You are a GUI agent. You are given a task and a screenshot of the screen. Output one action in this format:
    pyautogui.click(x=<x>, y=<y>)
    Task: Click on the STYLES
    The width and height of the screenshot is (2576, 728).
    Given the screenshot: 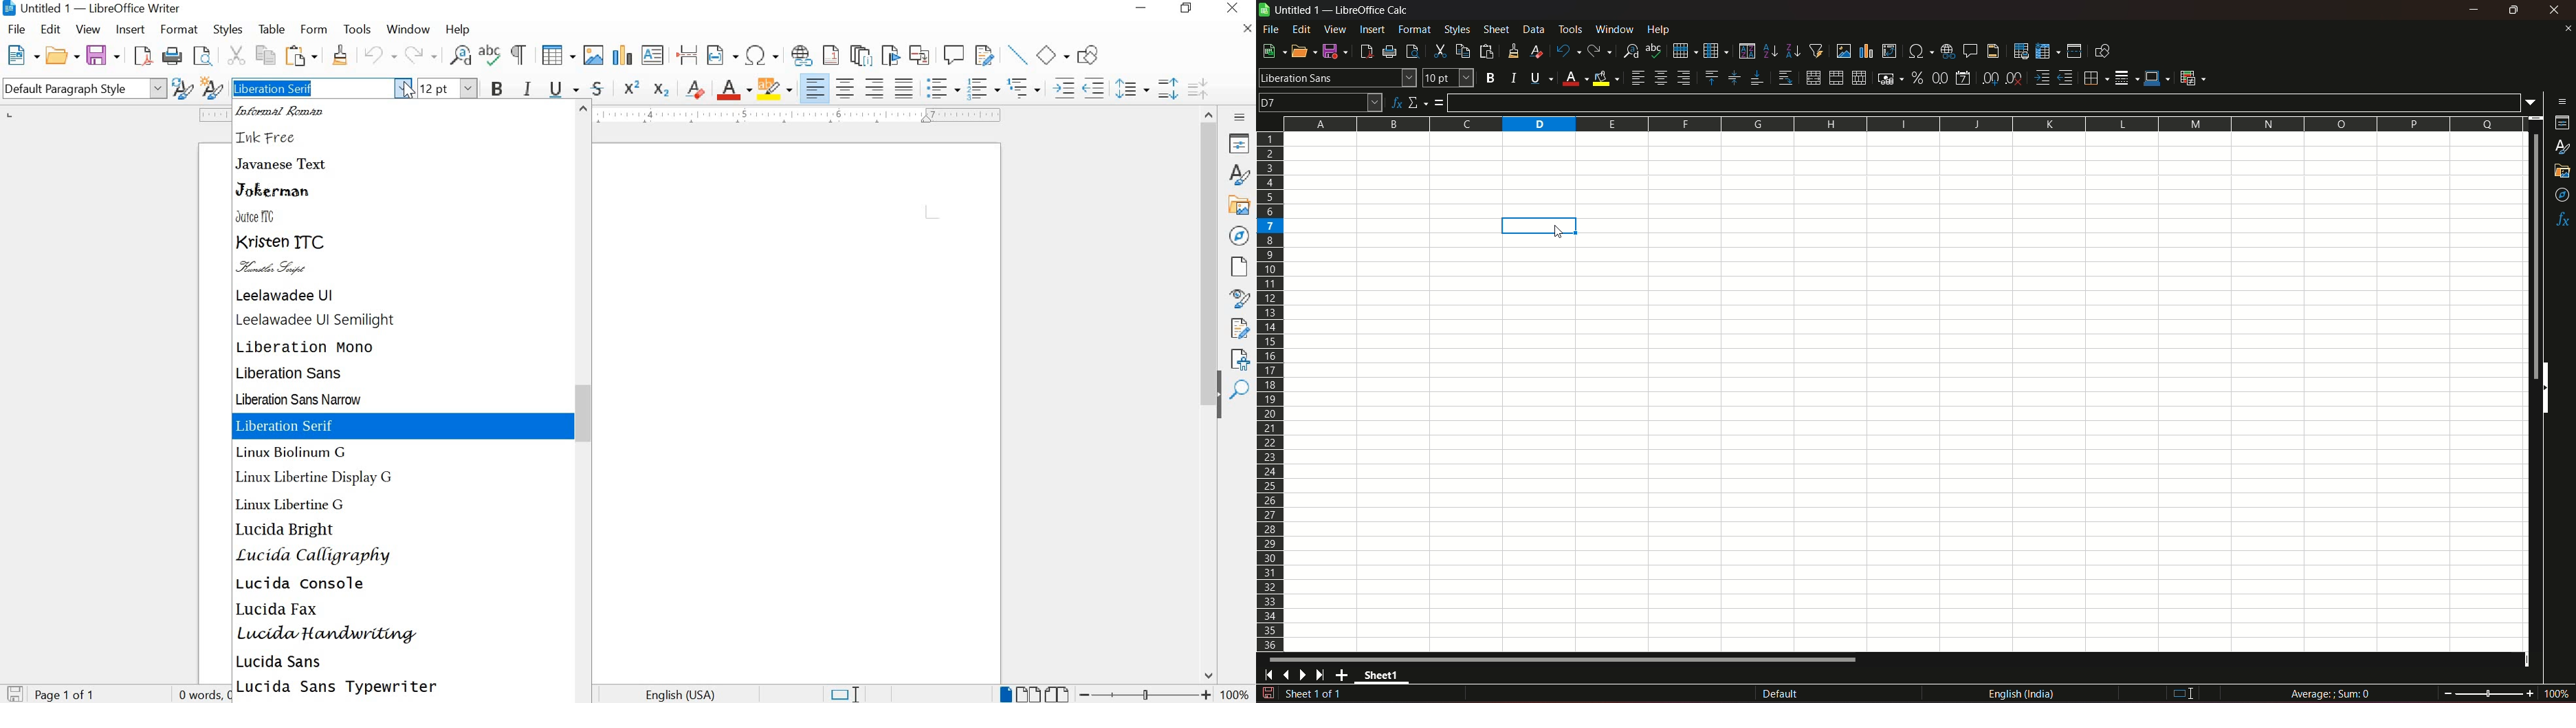 What is the action you would take?
    pyautogui.click(x=1240, y=175)
    